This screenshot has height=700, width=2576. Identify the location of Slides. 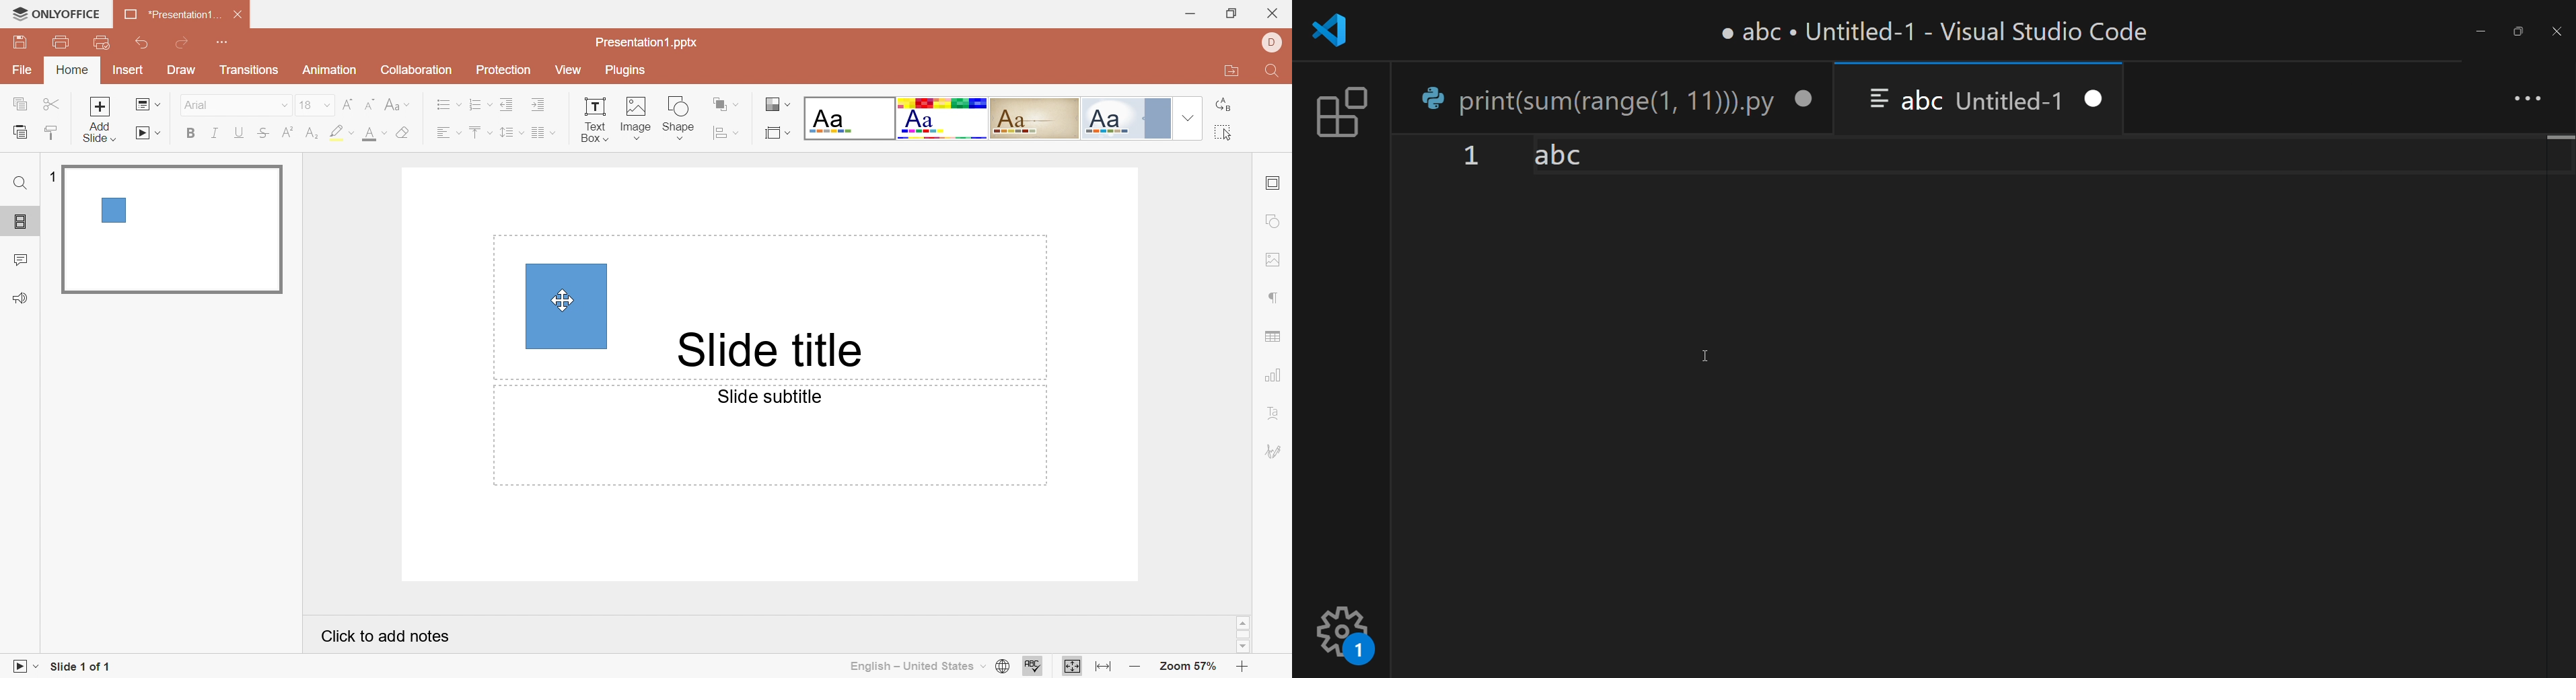
(23, 222).